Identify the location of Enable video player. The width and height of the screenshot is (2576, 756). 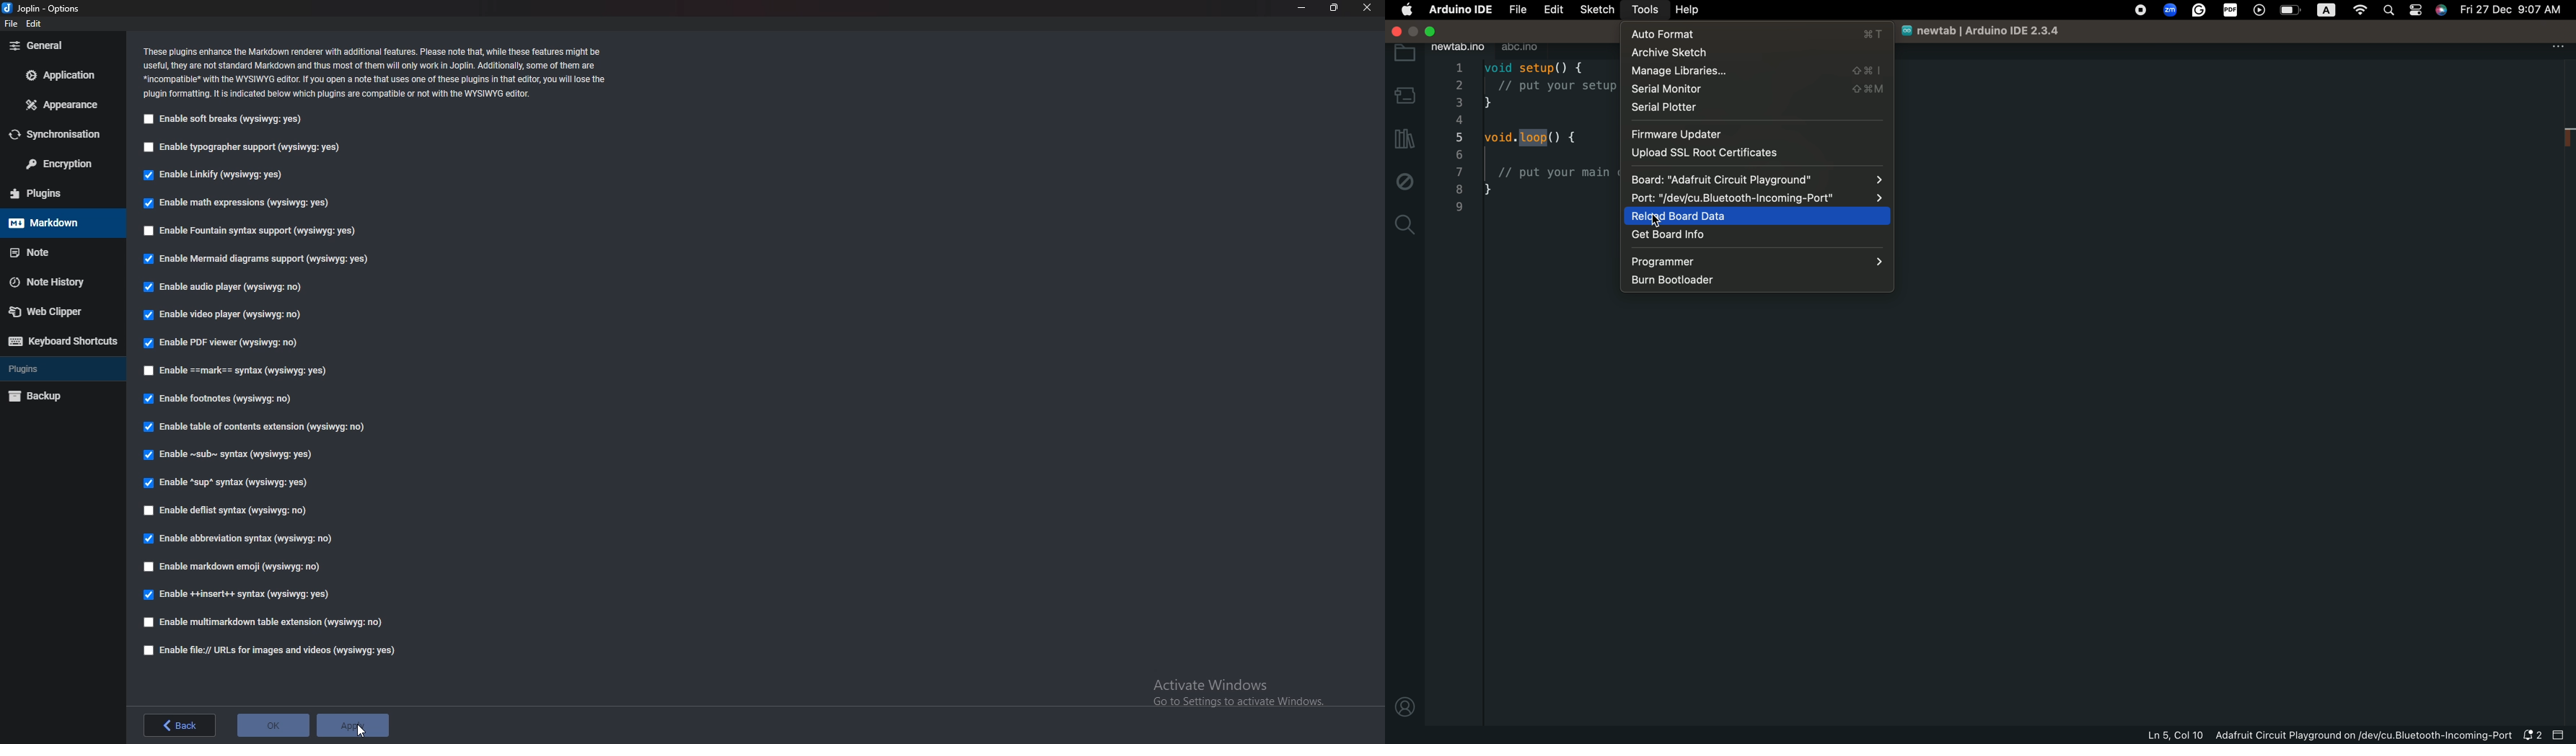
(227, 314).